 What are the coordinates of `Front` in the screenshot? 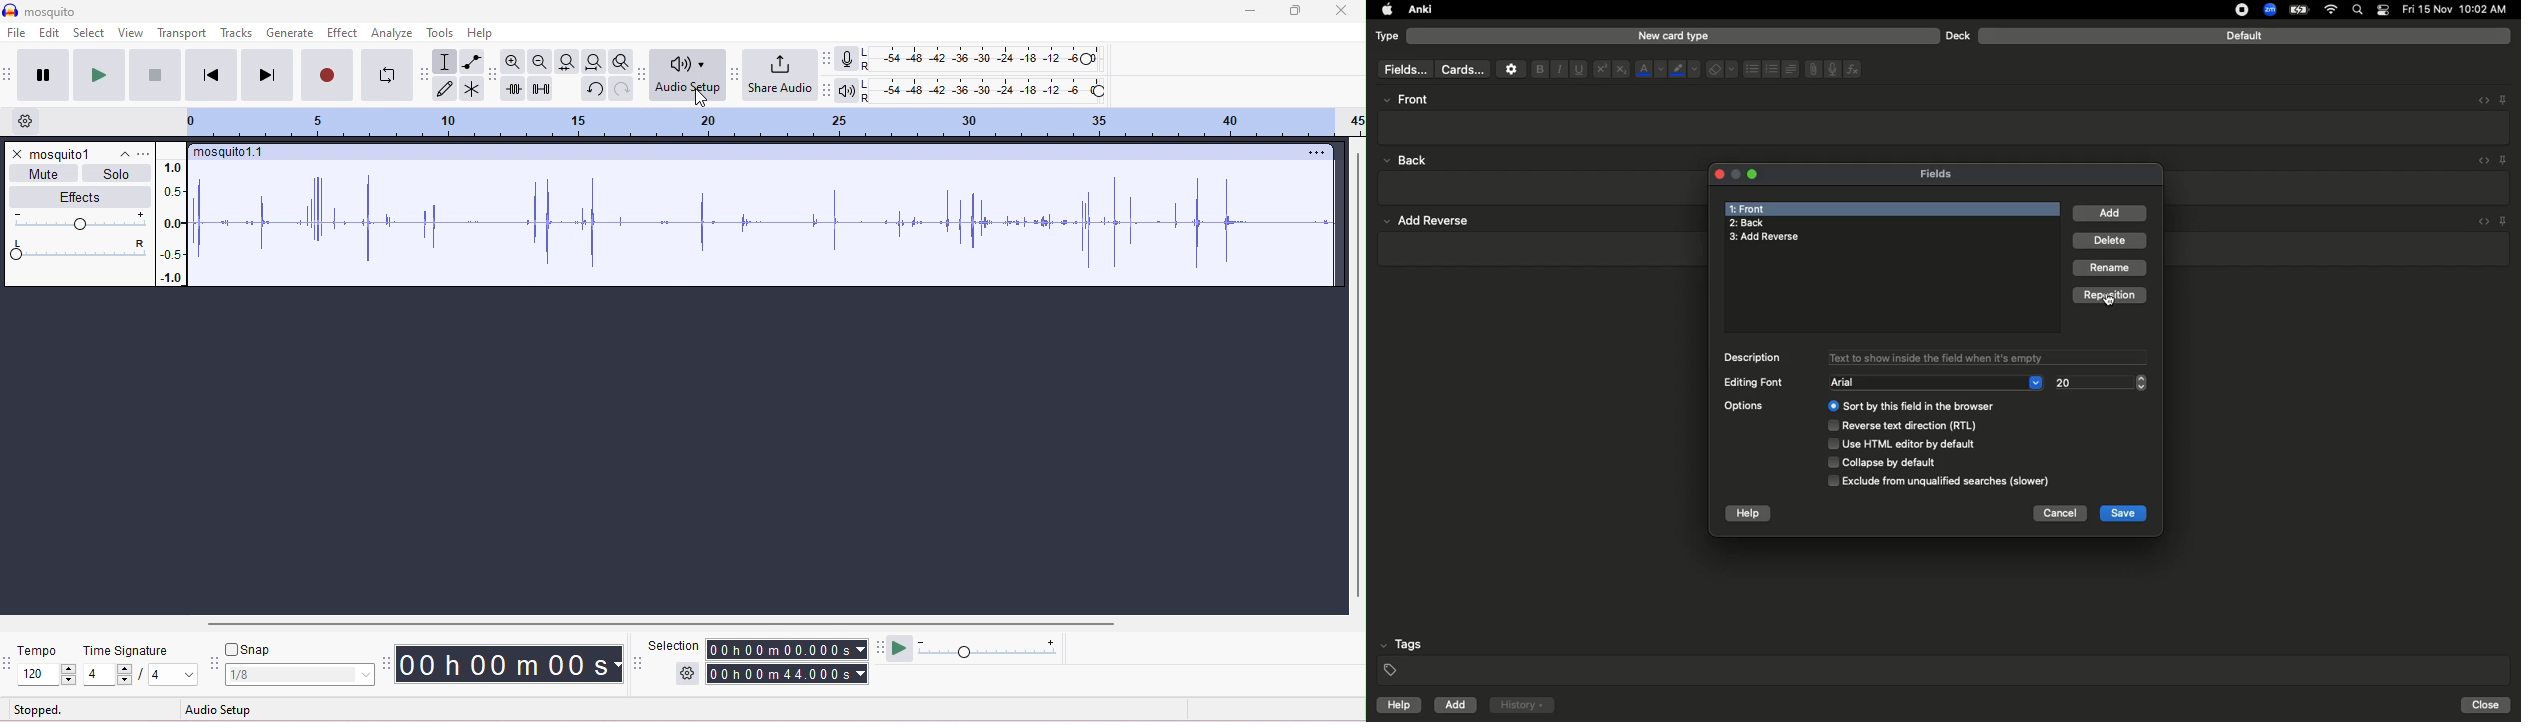 It's located at (1749, 207).